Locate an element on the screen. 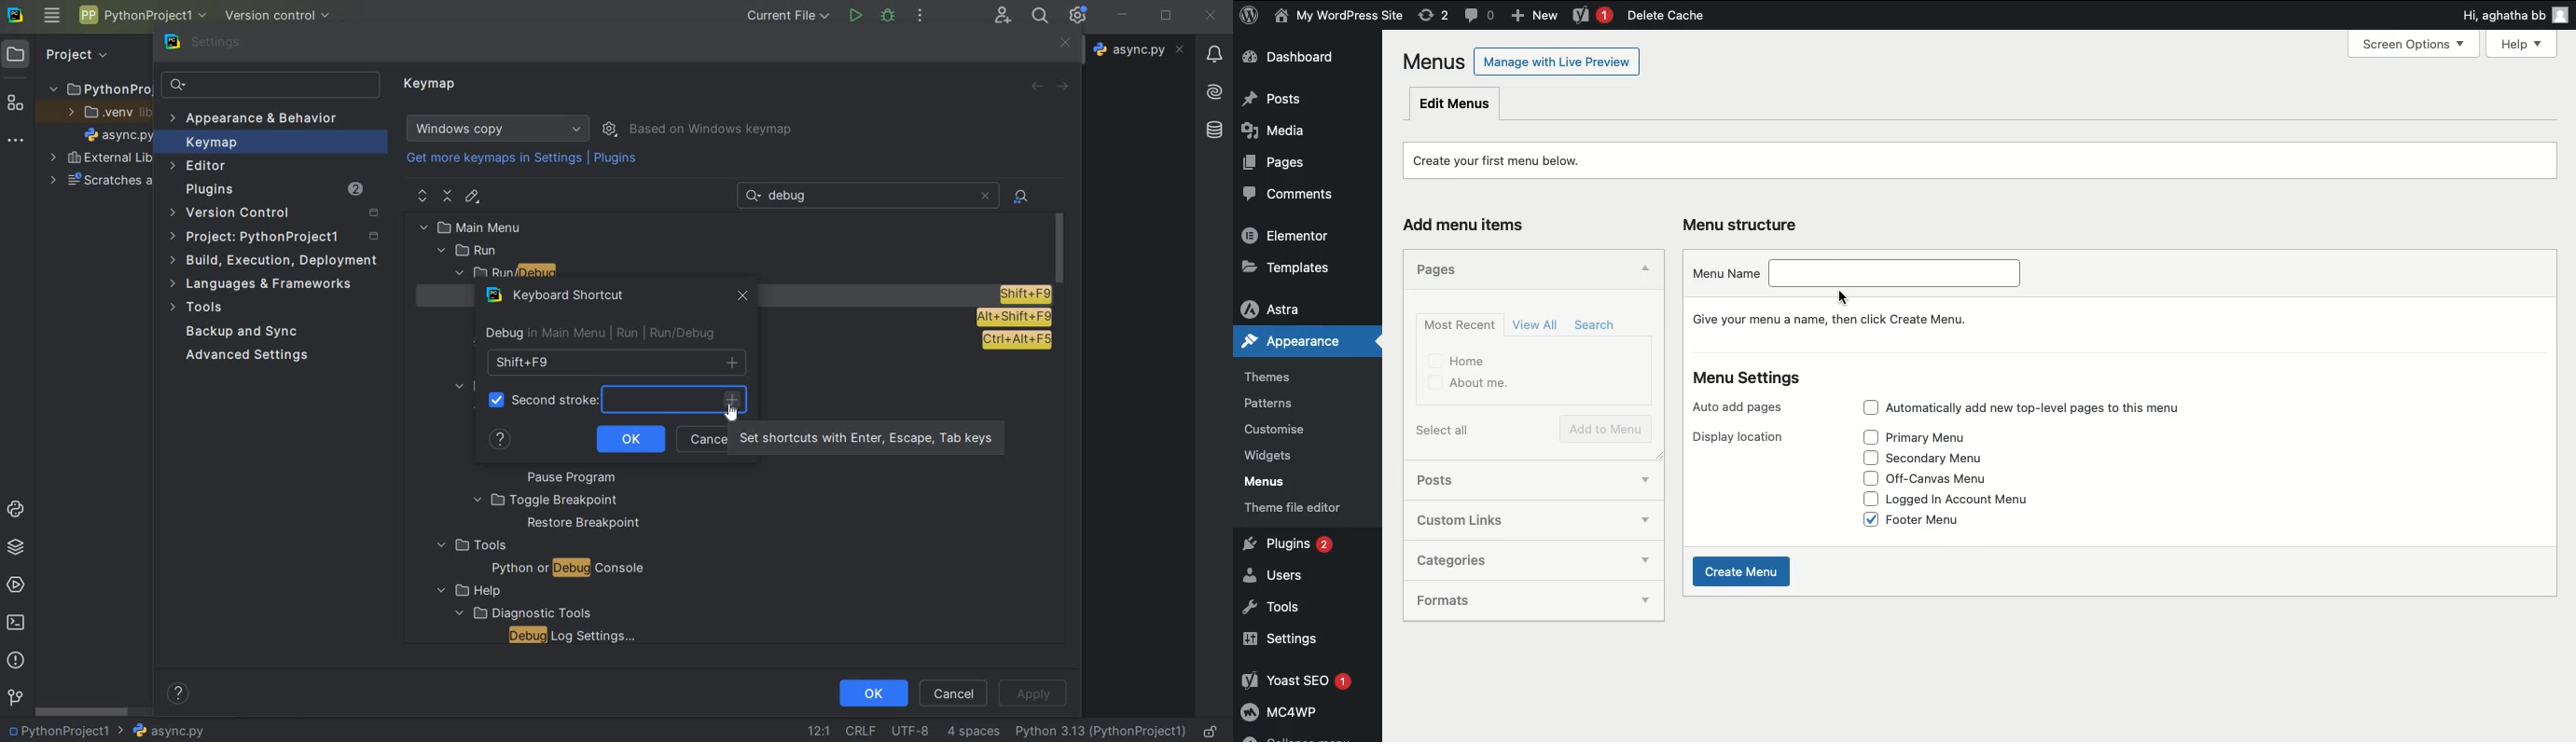 The width and height of the screenshot is (2576, 756). Menu structure is located at coordinates (1744, 223).